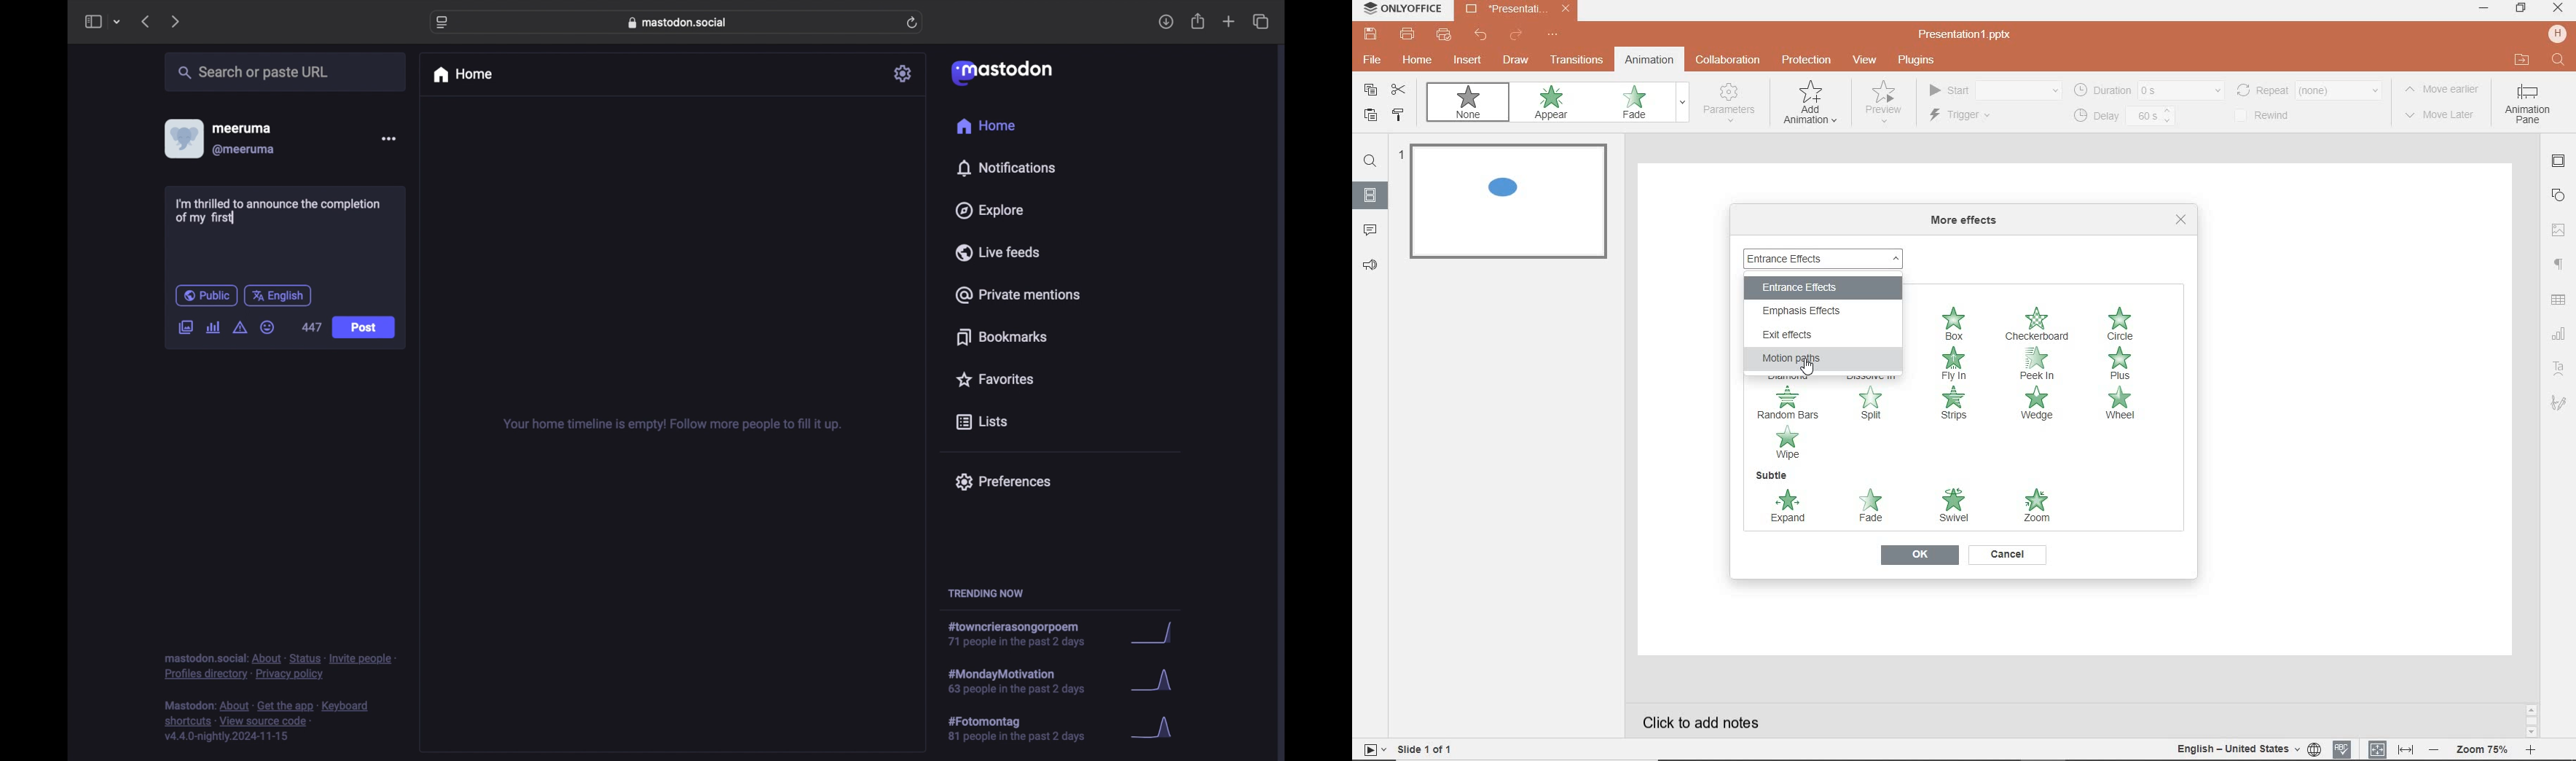  What do you see at coordinates (1262, 21) in the screenshot?
I see `show tab overview` at bounding box center [1262, 21].